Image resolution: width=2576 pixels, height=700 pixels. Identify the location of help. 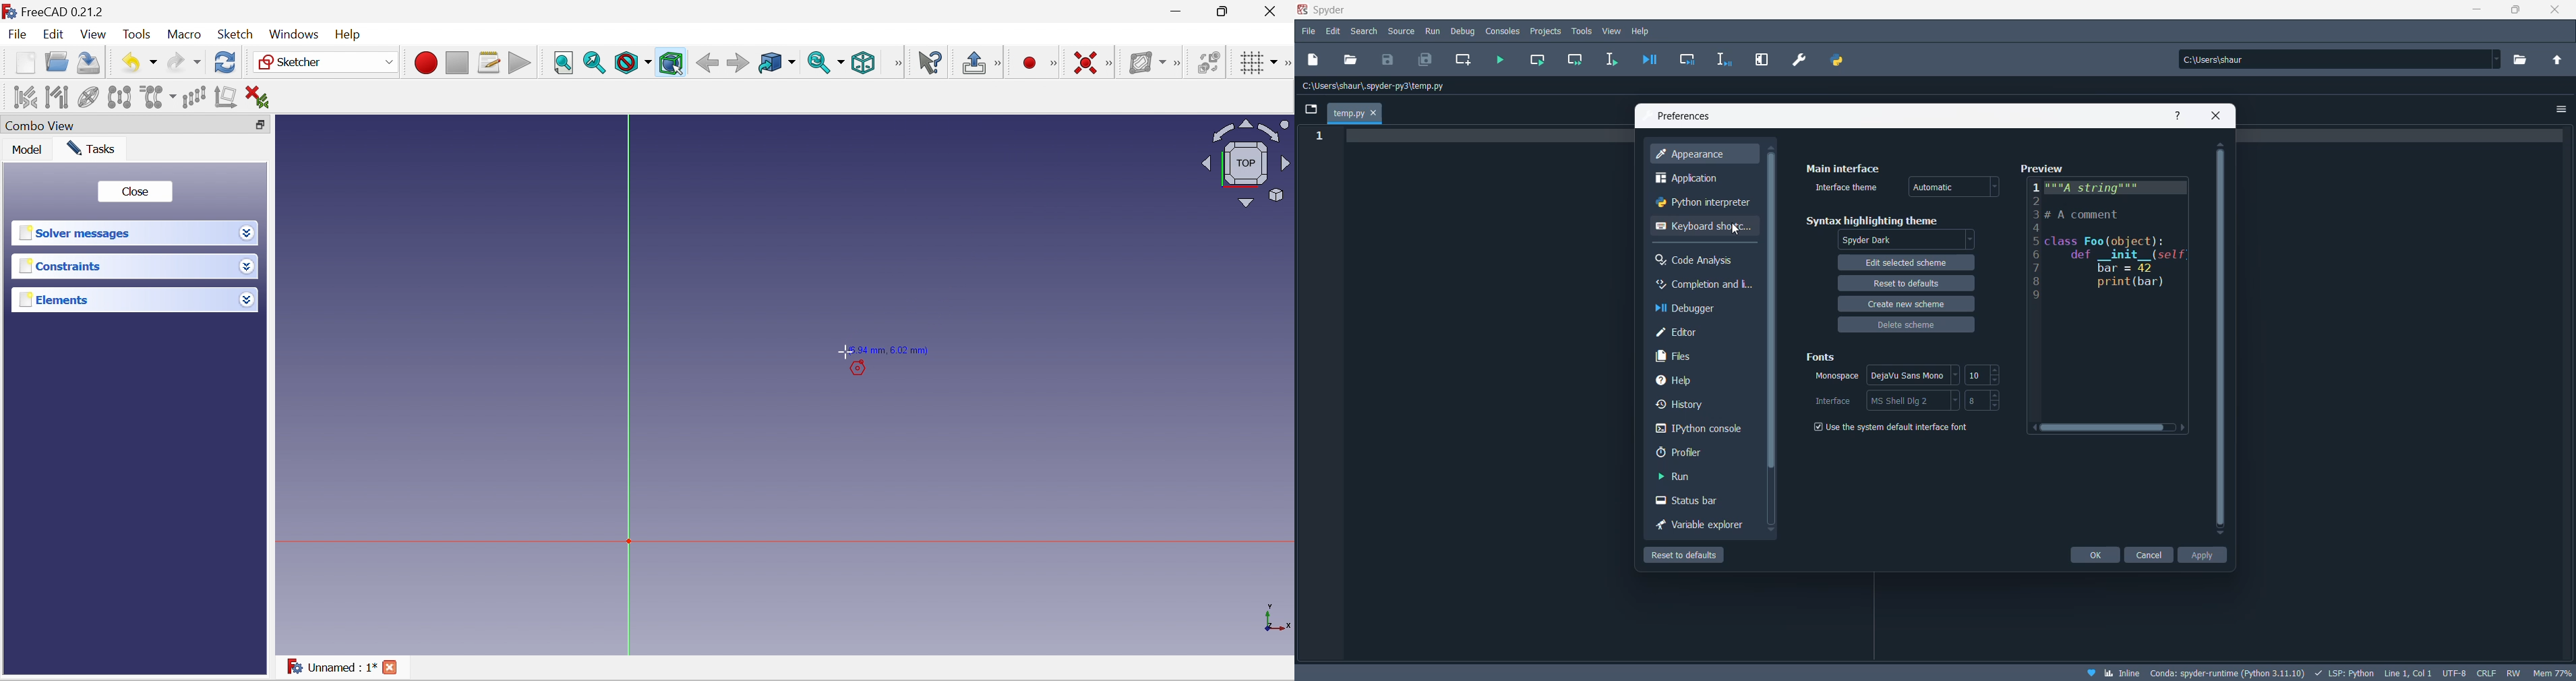
(2177, 114).